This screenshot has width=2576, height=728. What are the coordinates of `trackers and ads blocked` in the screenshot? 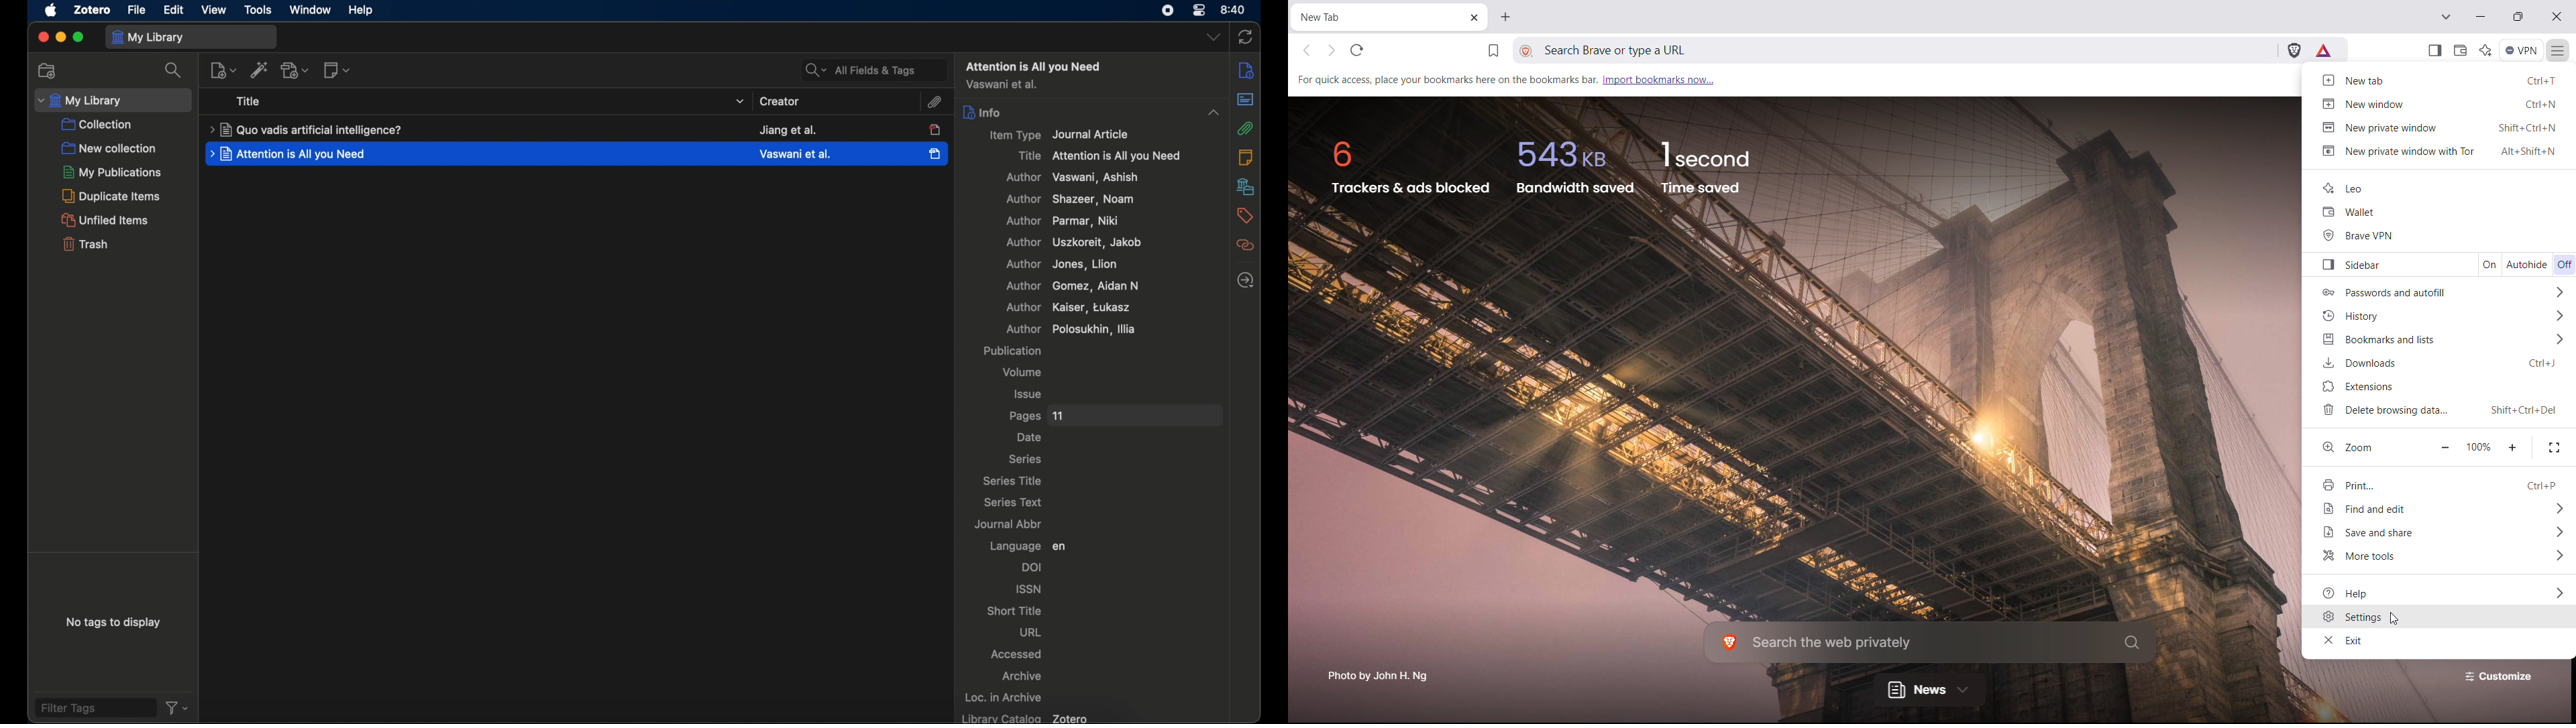 It's located at (1411, 191).